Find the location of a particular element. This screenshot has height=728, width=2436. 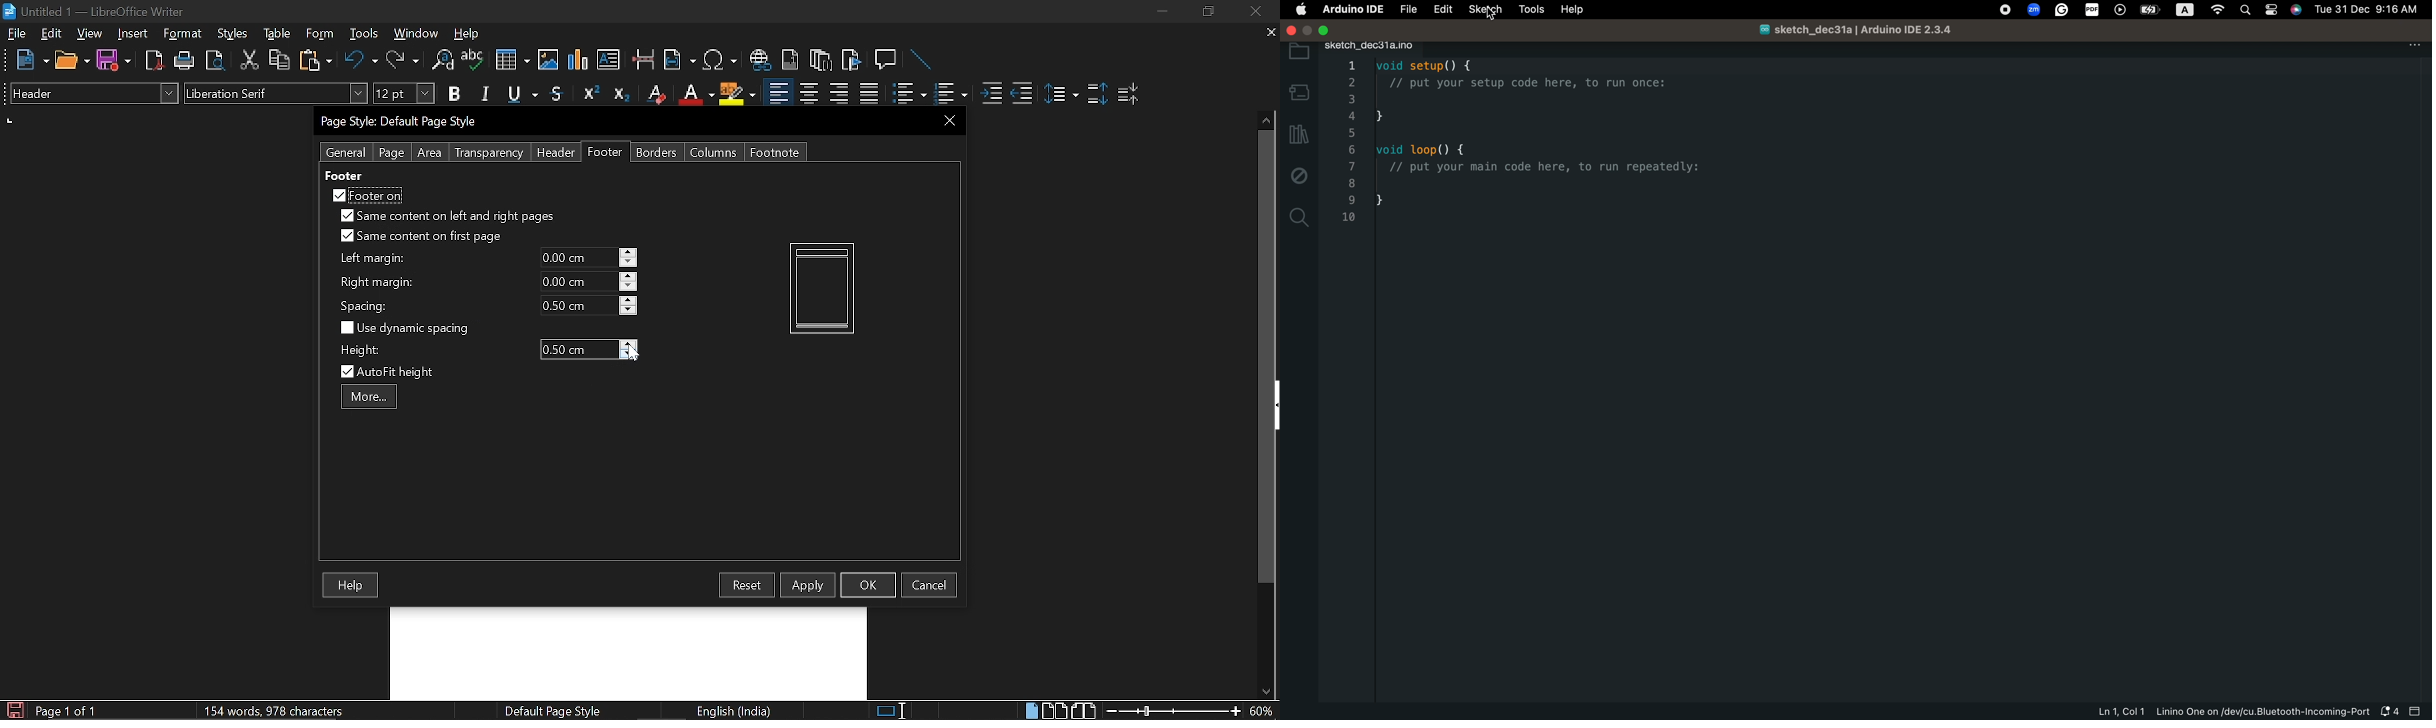

Justified is located at coordinates (870, 94).